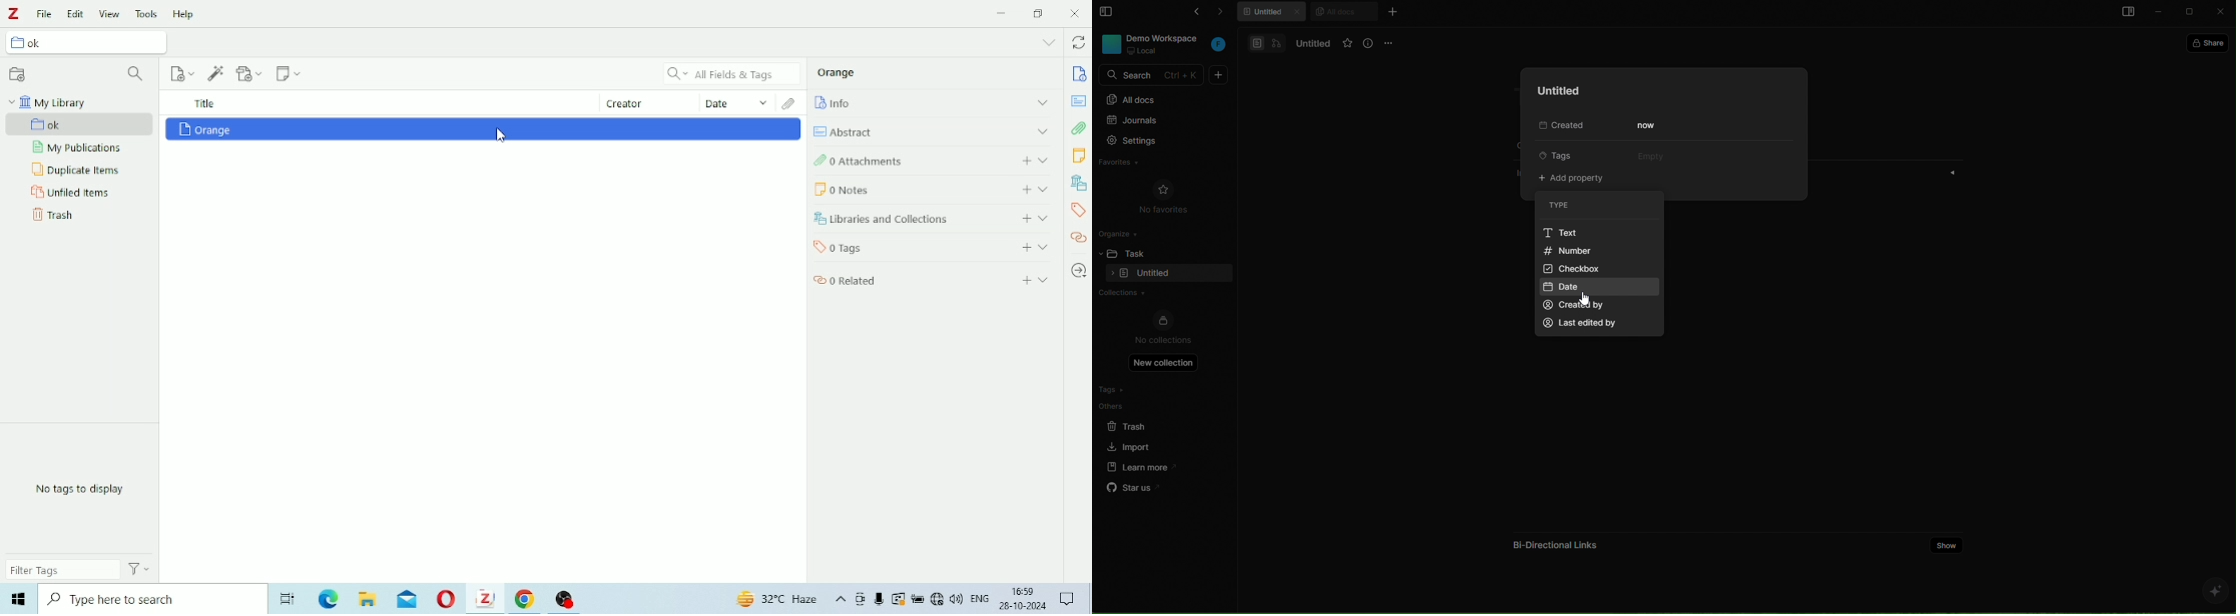 This screenshot has height=616, width=2240. I want to click on New Note, so click(289, 73).